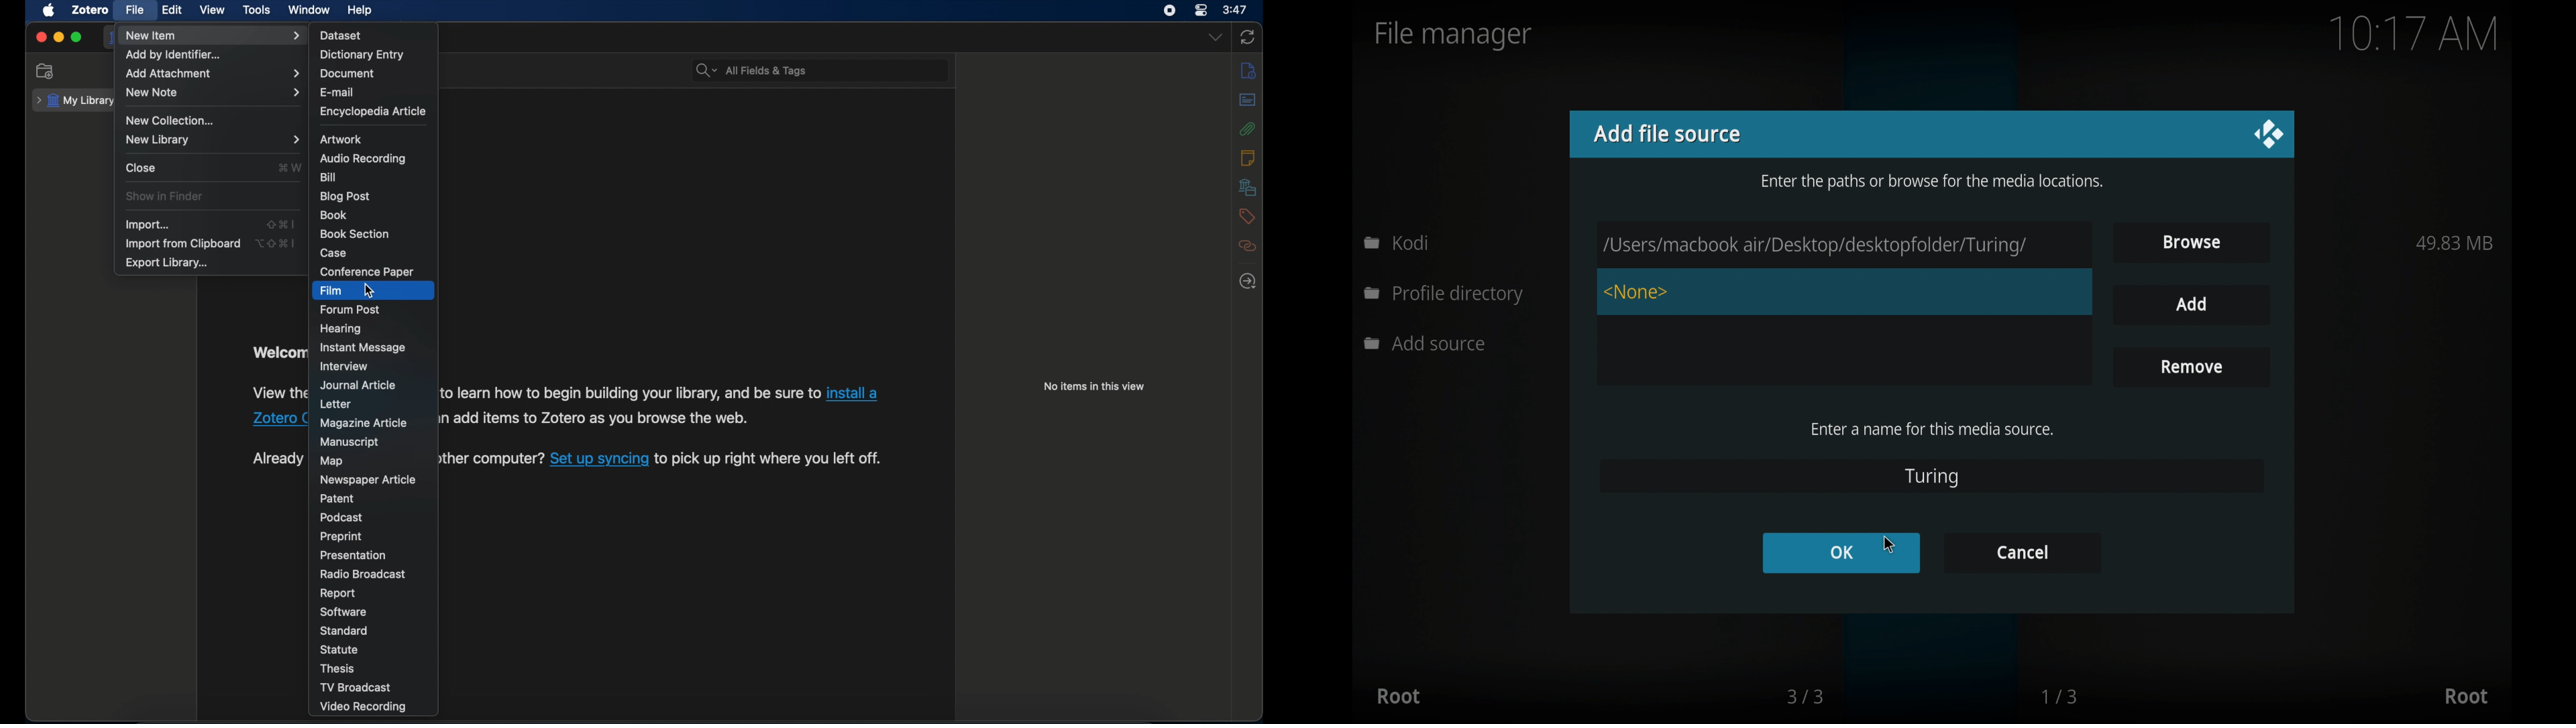 The image size is (2576, 728). I want to click on software, so click(343, 611).